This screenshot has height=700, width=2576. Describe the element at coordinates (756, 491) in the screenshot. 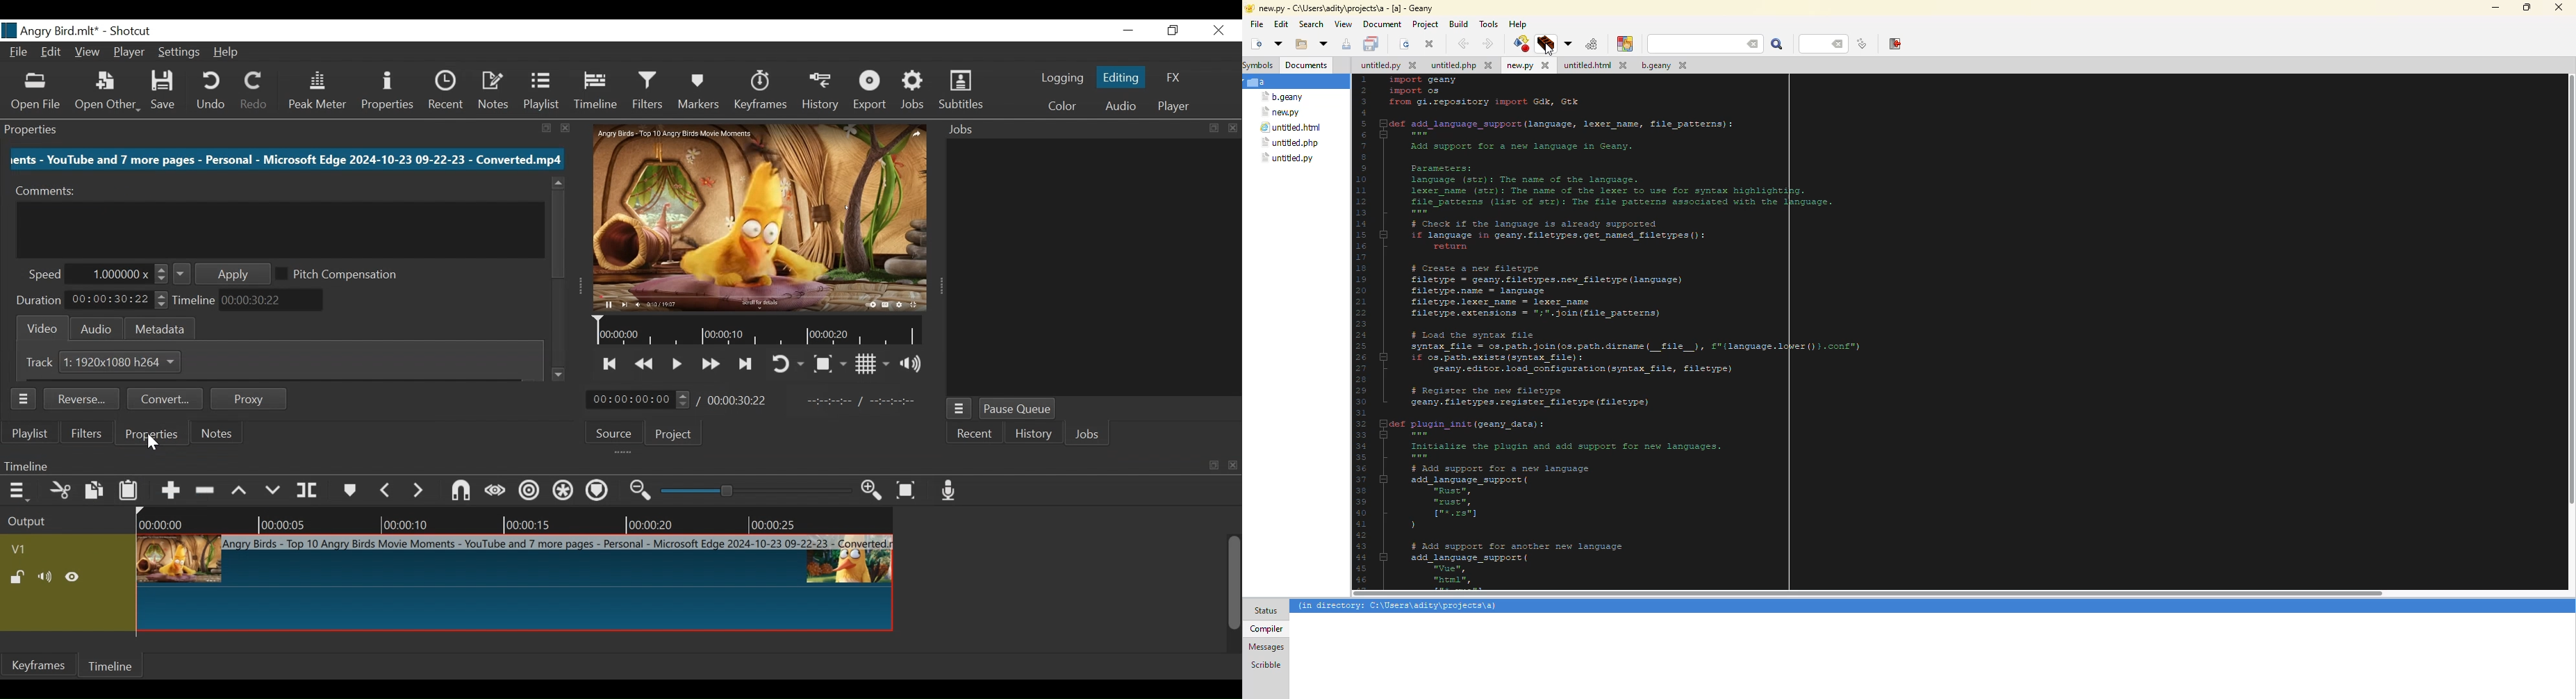

I see `Slider` at that location.